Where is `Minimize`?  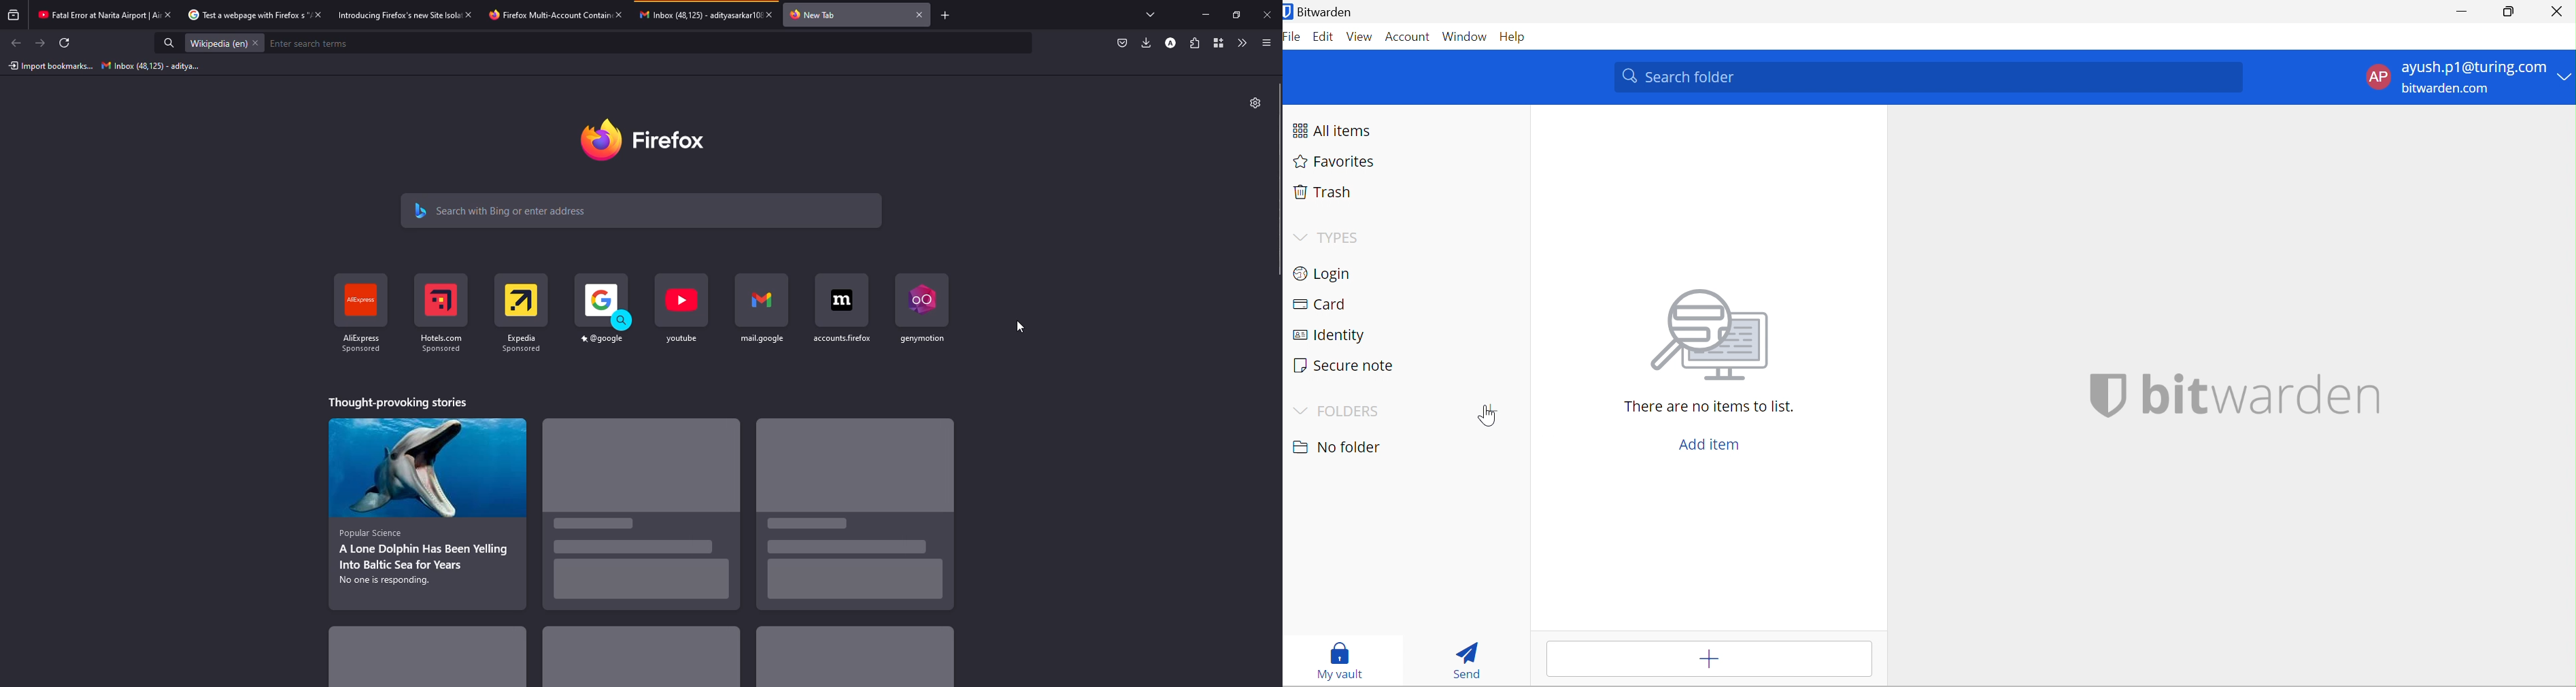
Minimize is located at coordinates (2458, 11).